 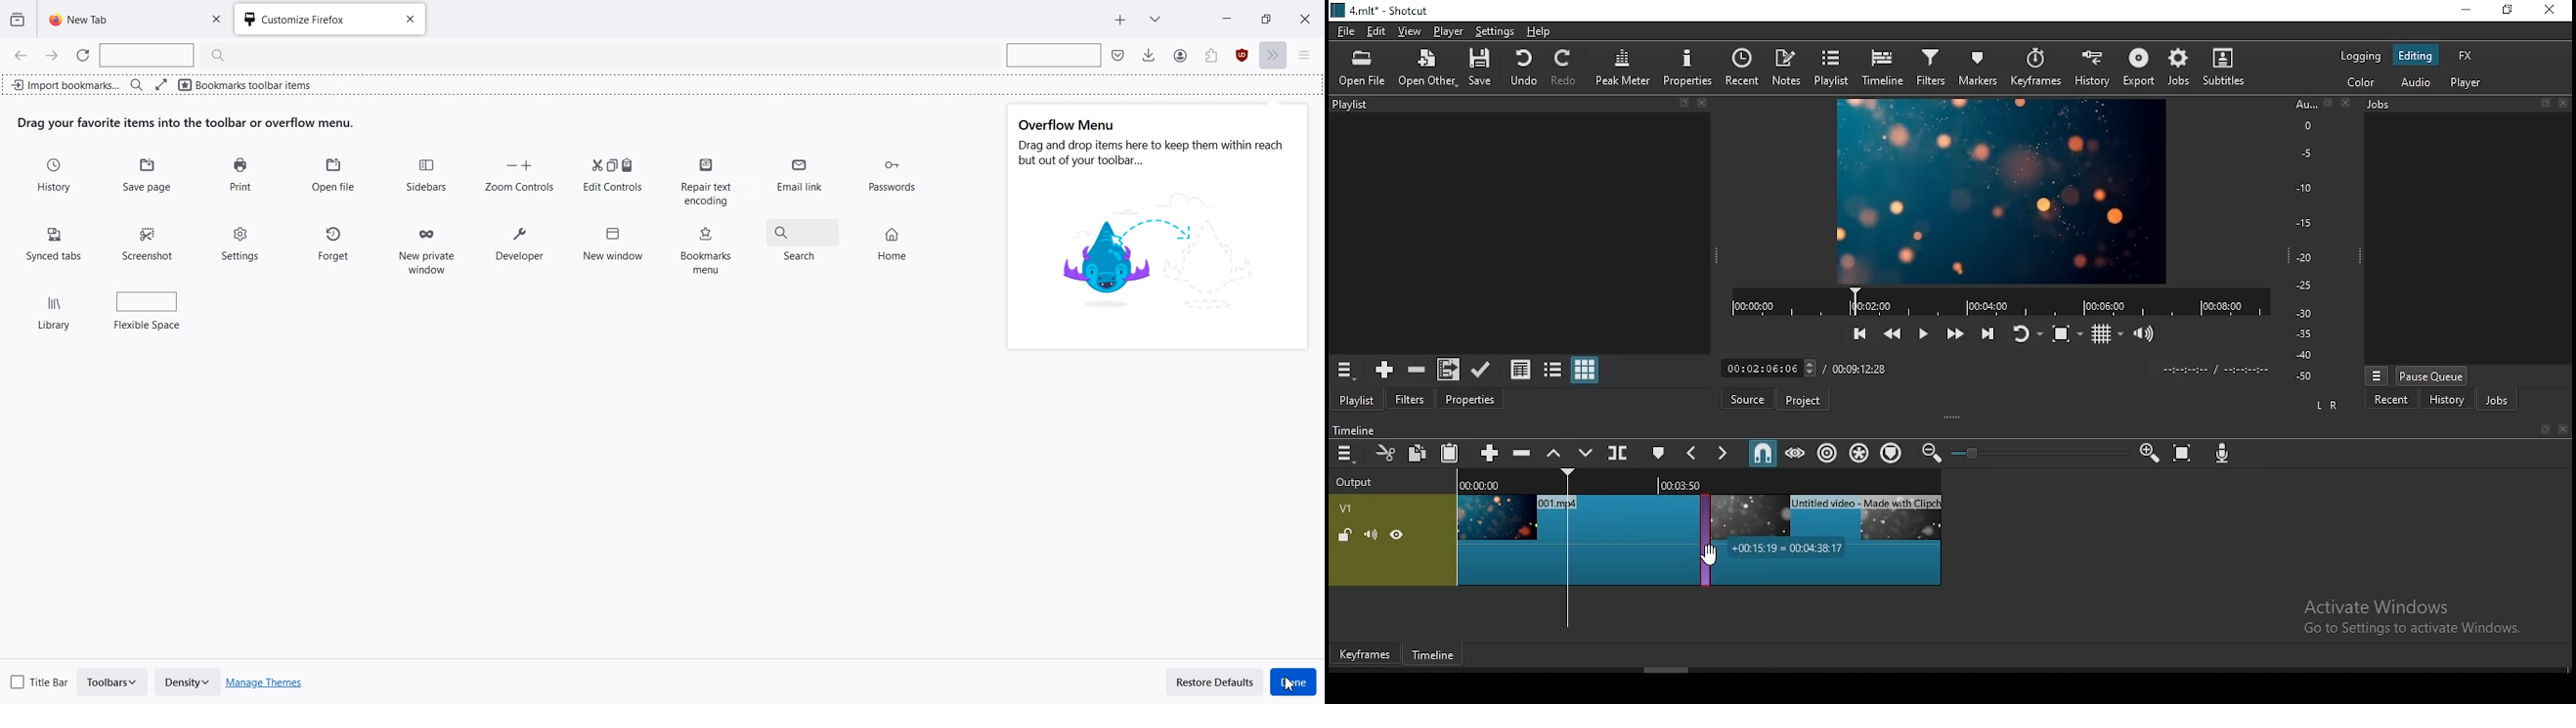 What do you see at coordinates (2039, 67) in the screenshot?
I see `keyframes` at bounding box center [2039, 67].